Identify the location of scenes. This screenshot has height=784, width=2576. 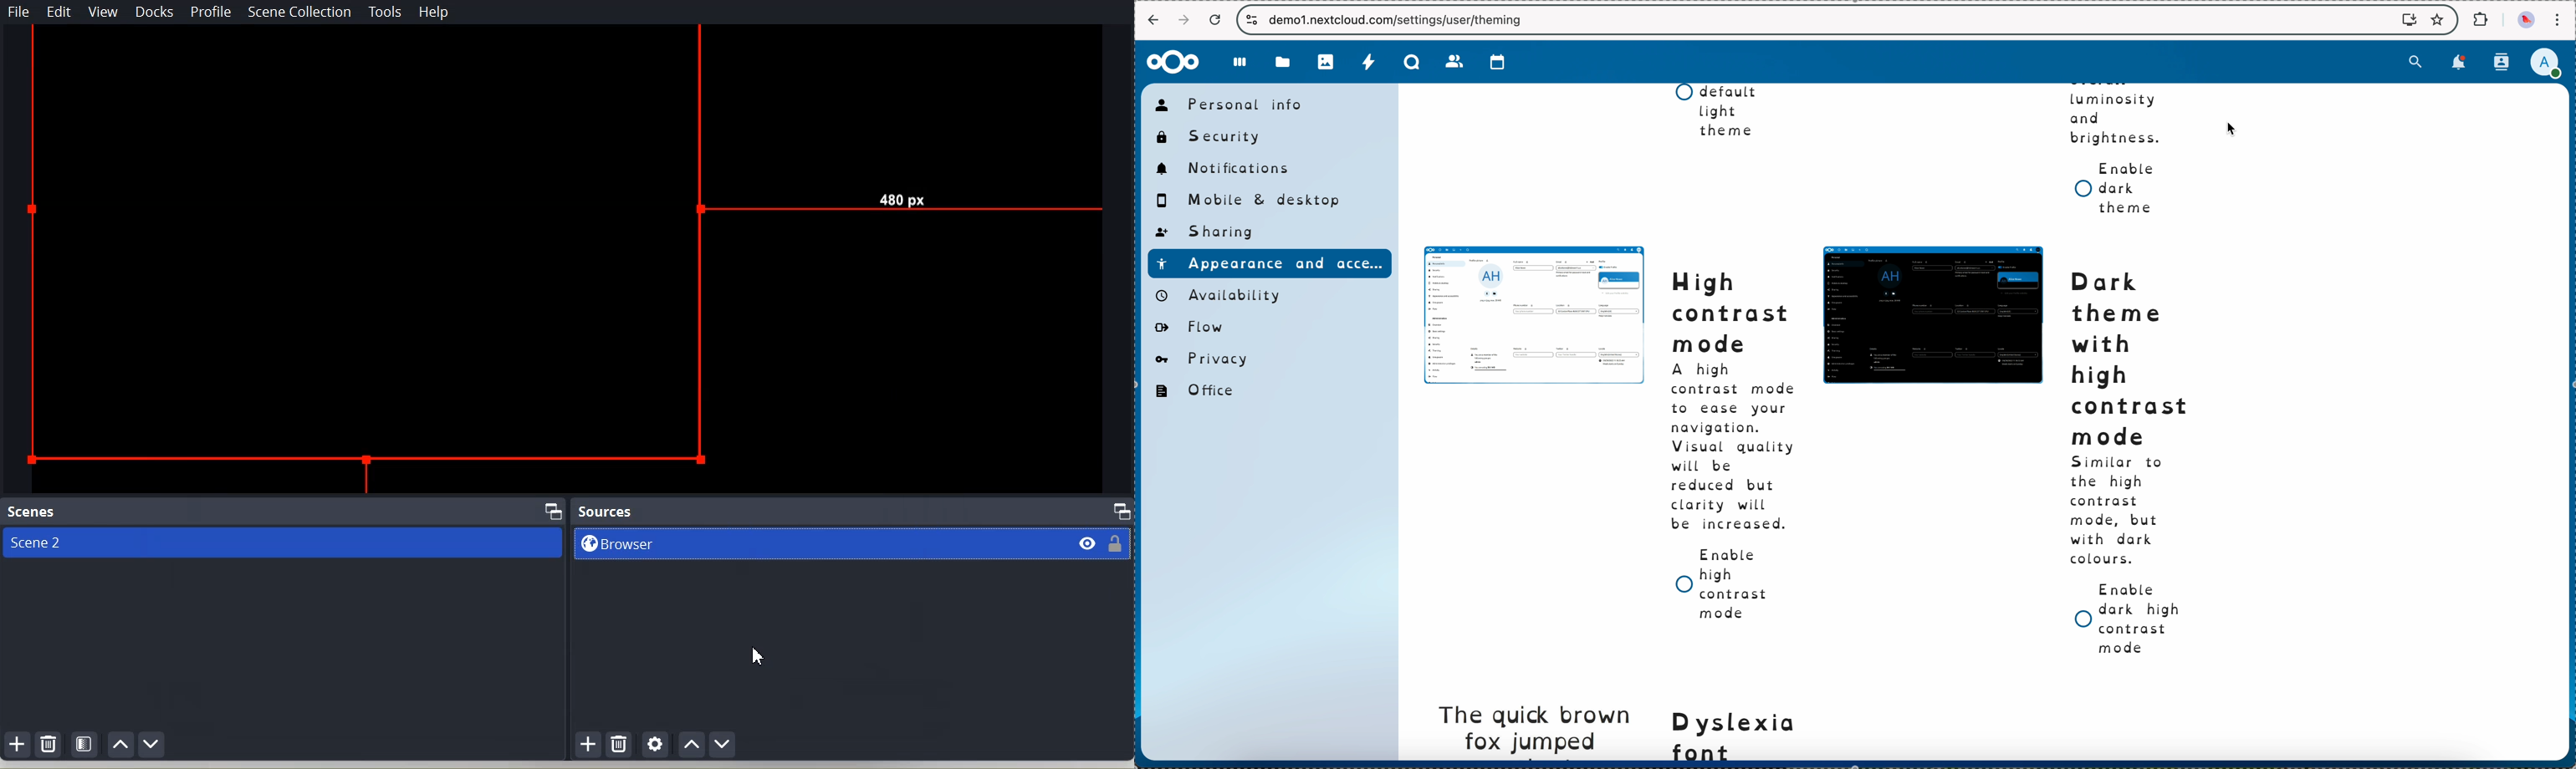
(33, 512).